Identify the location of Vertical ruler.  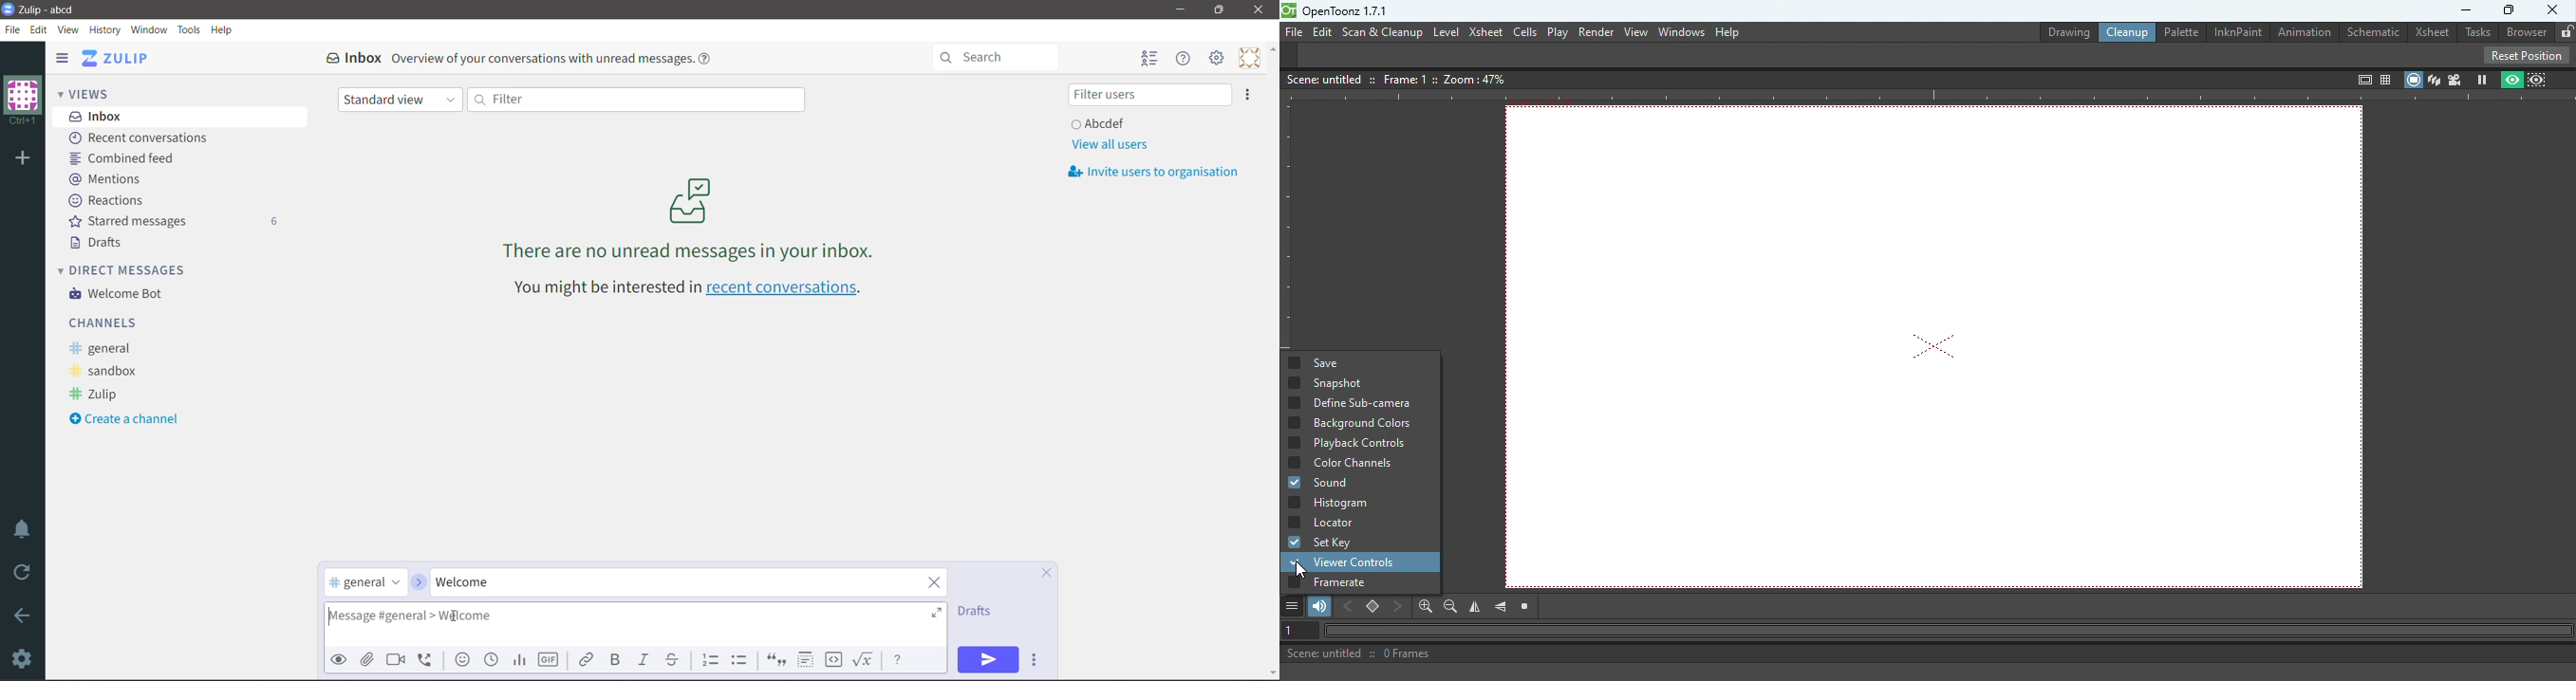
(1288, 226).